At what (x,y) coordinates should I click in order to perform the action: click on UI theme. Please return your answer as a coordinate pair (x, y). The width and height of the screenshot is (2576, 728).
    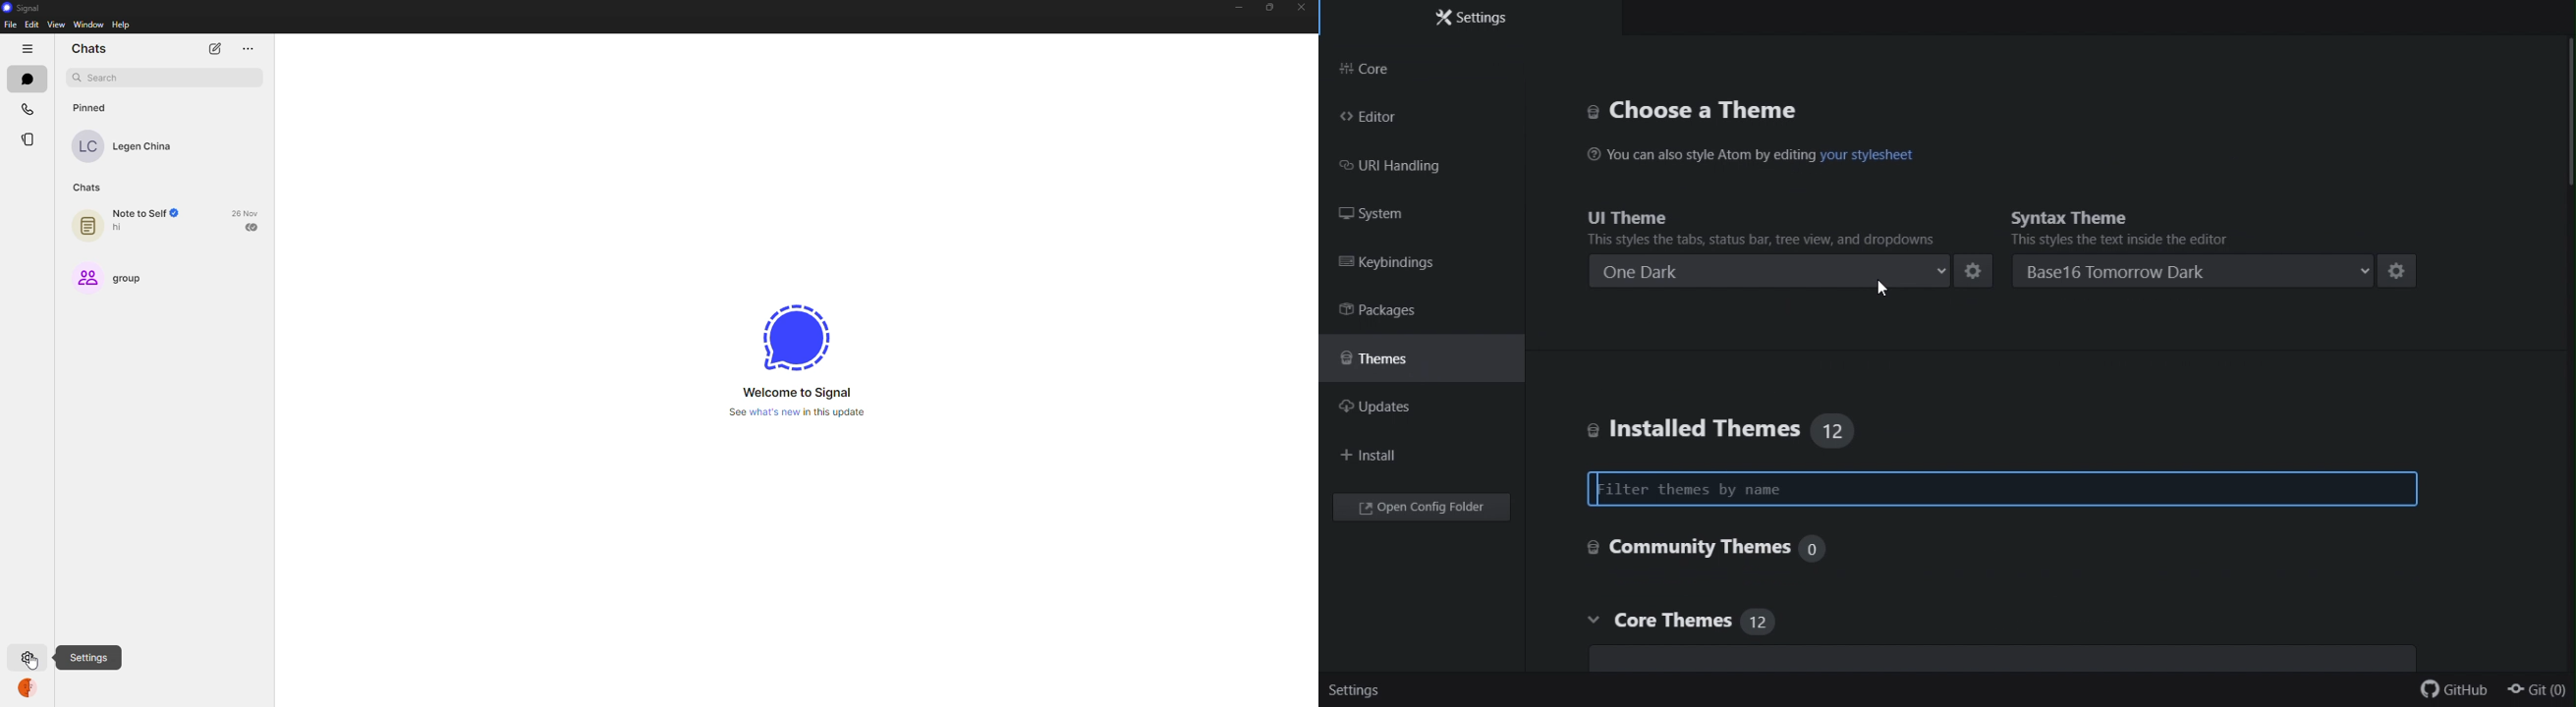
    Looking at the image, I should click on (1758, 213).